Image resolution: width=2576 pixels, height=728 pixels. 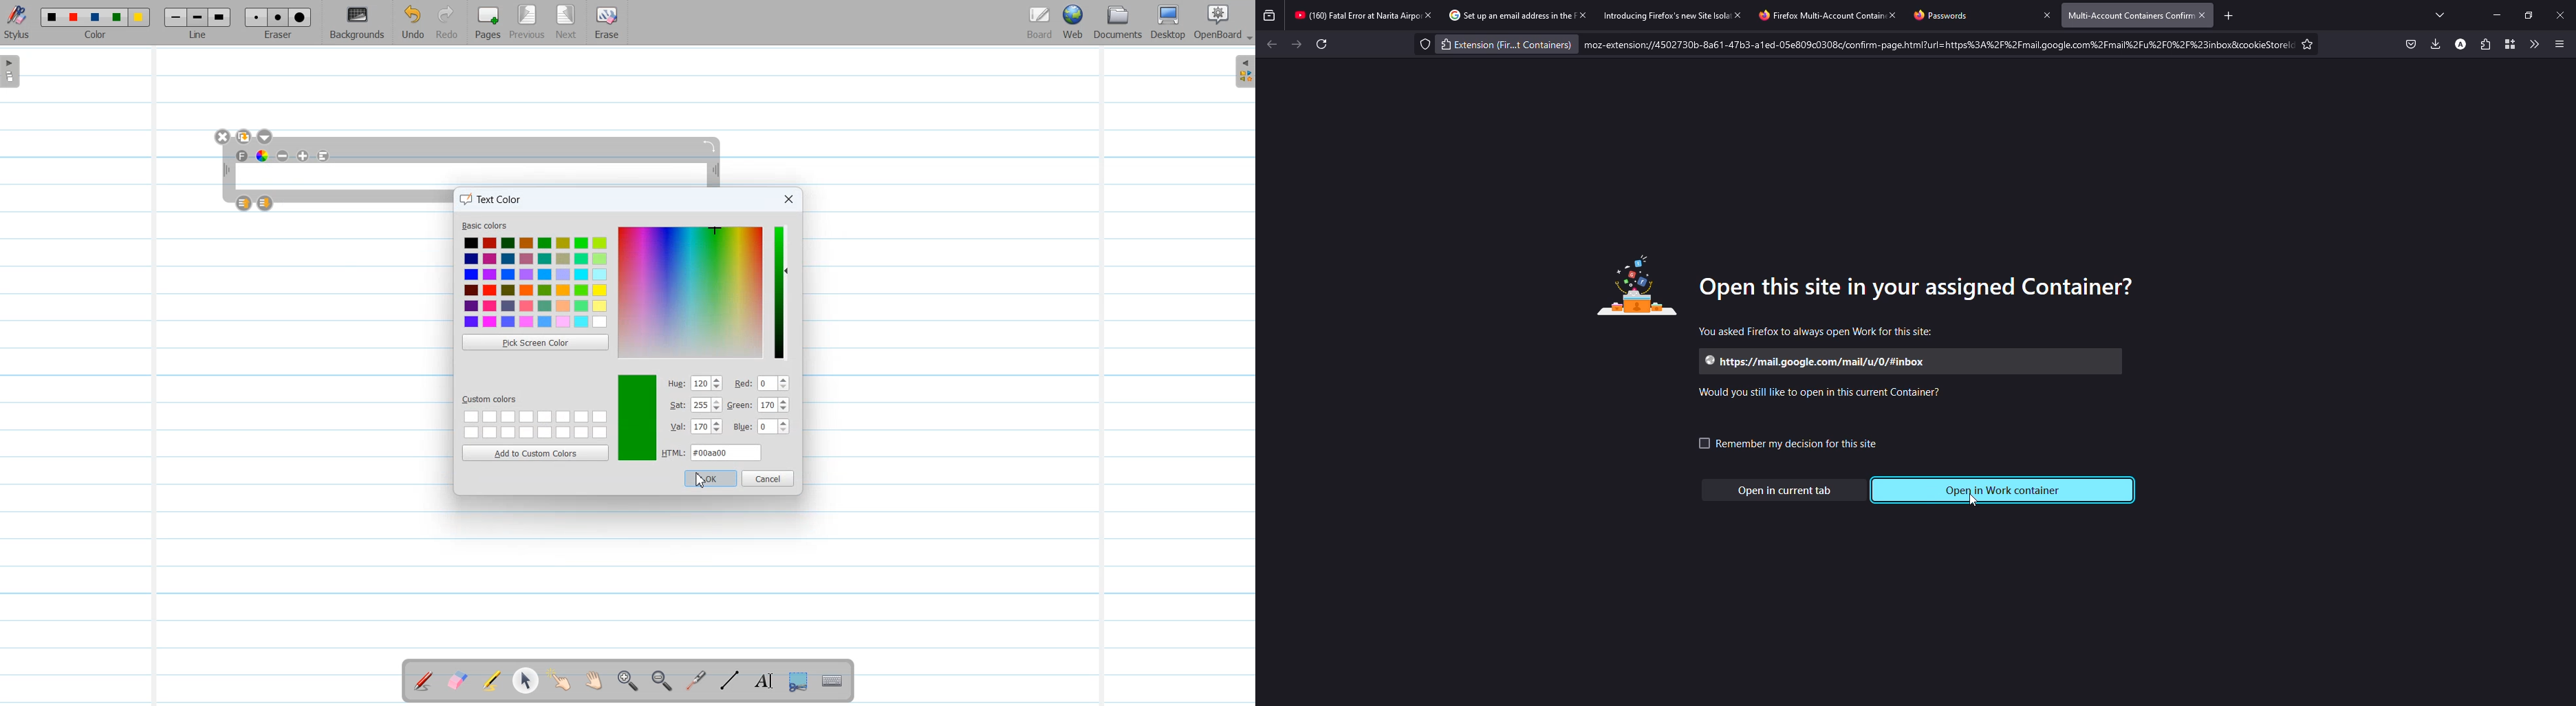 What do you see at coordinates (459, 682) in the screenshot?
I see `Erase Annotation` at bounding box center [459, 682].